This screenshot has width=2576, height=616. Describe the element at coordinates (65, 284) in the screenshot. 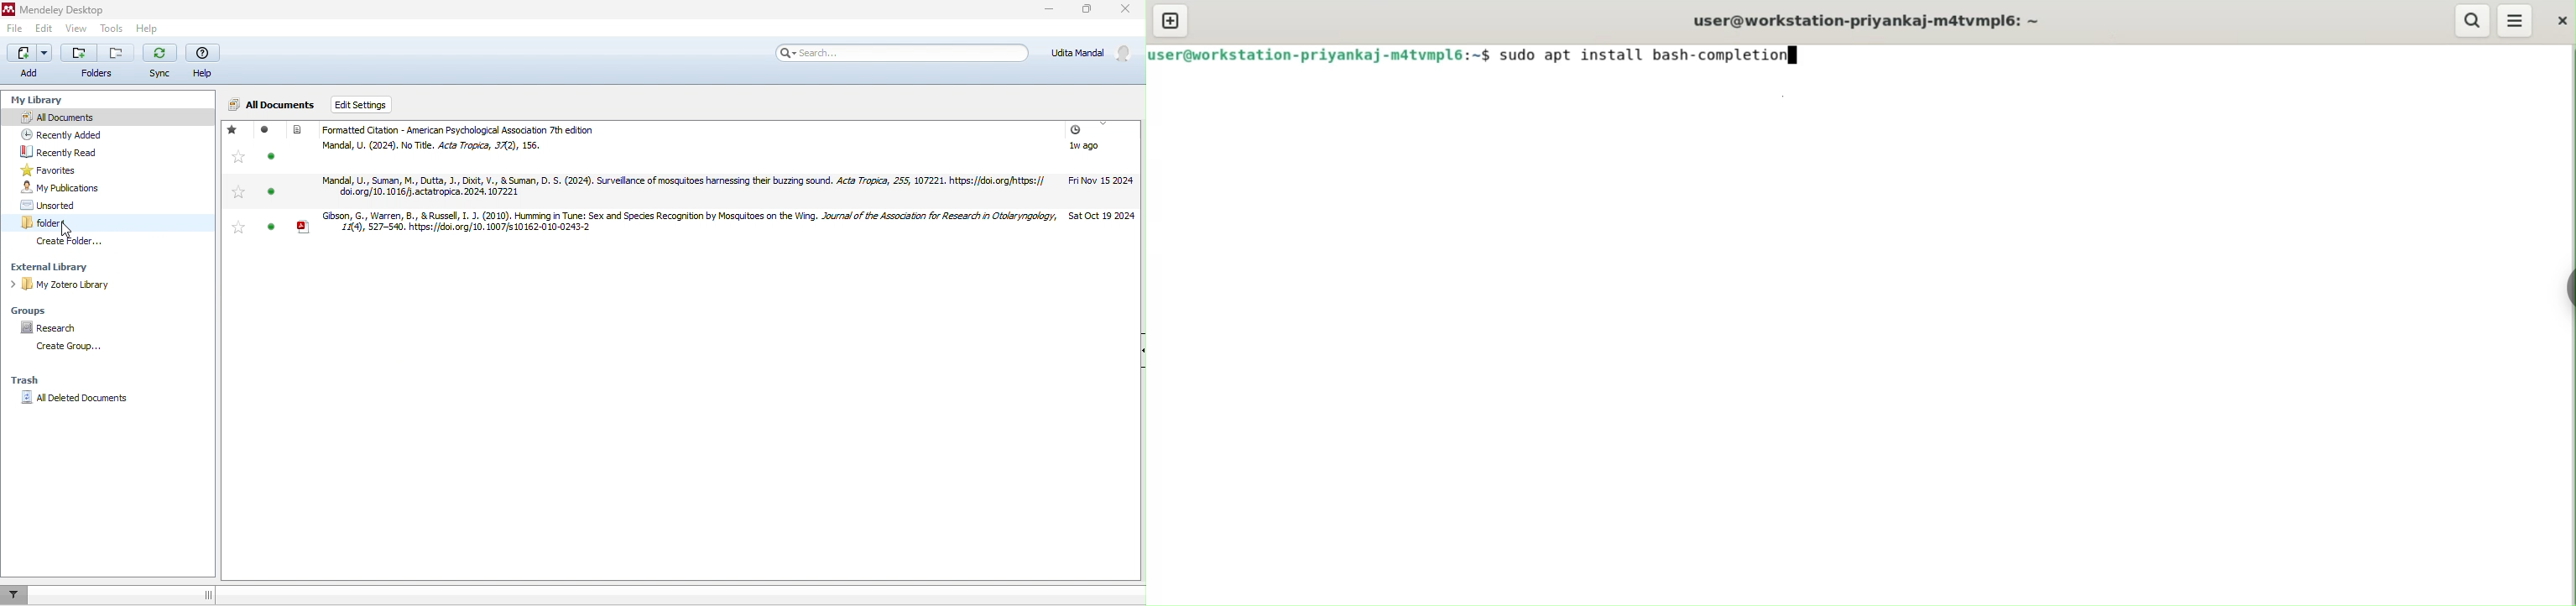

I see `my zotero library` at that location.